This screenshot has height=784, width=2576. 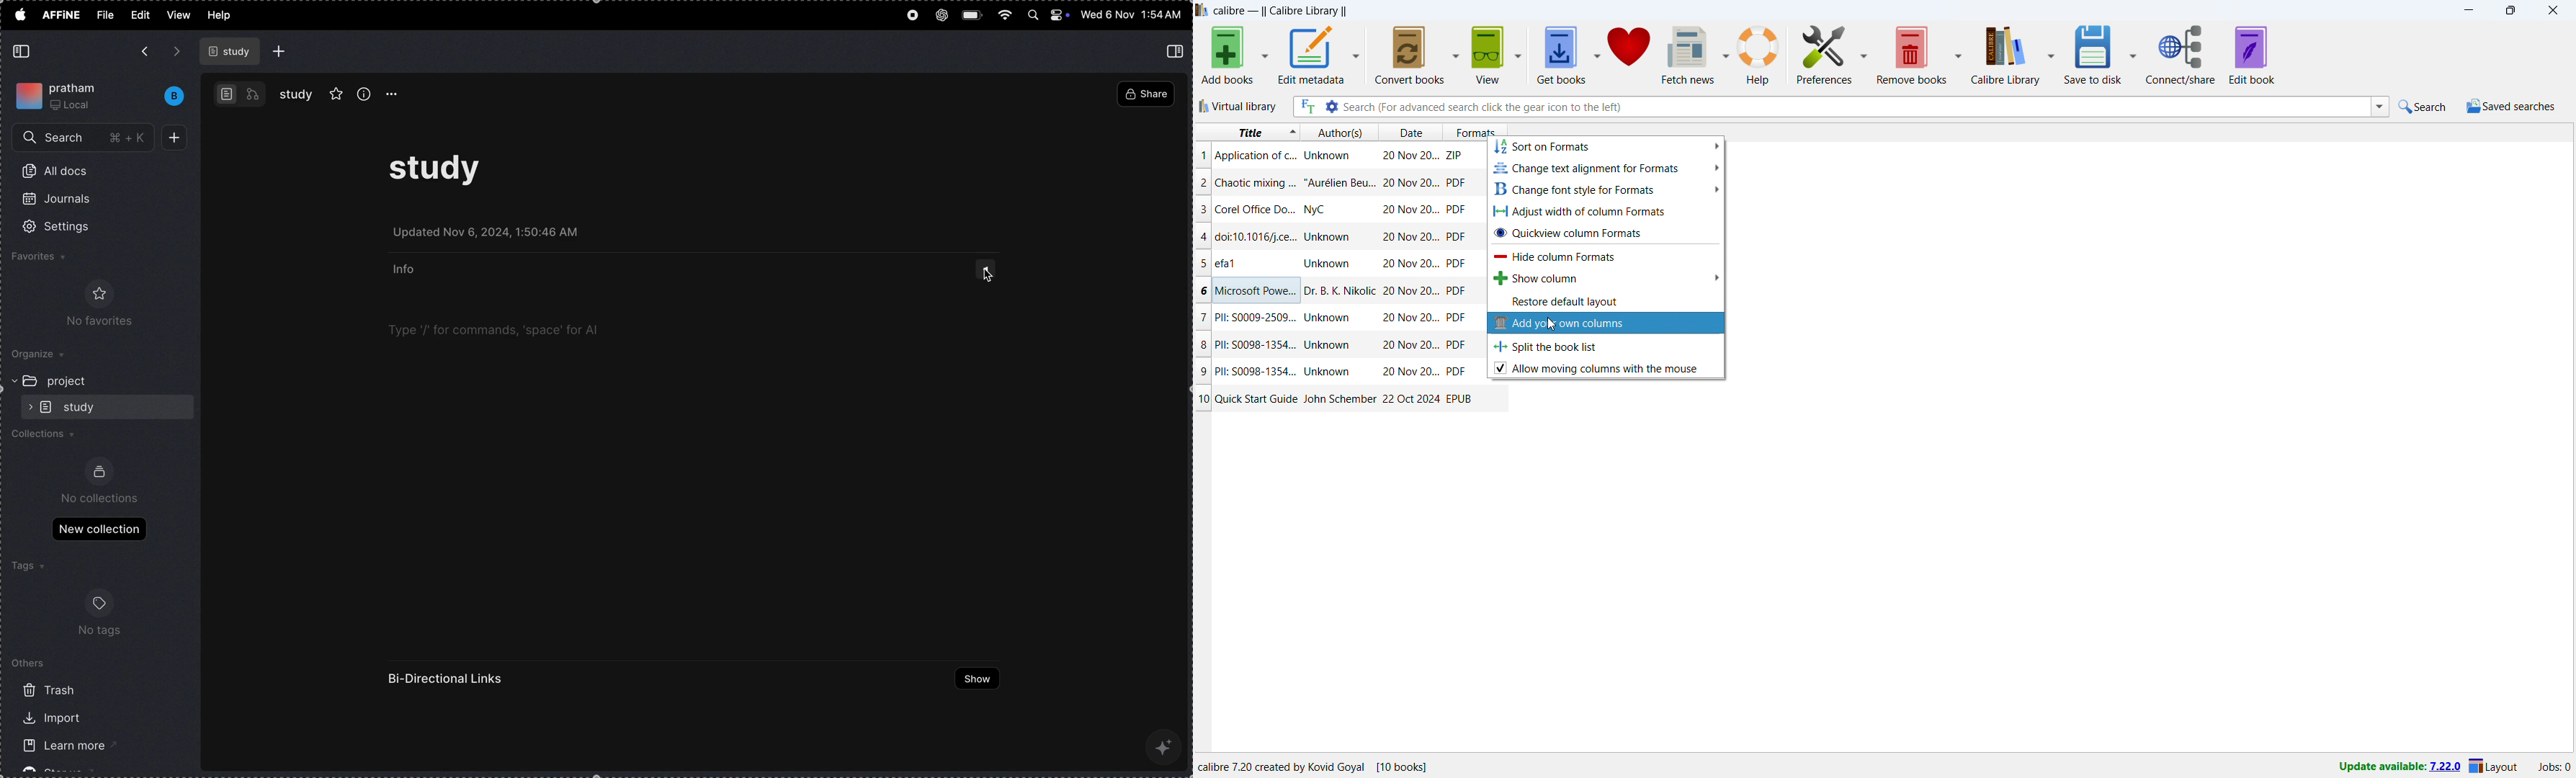 I want to click on date, so click(x=1411, y=292).